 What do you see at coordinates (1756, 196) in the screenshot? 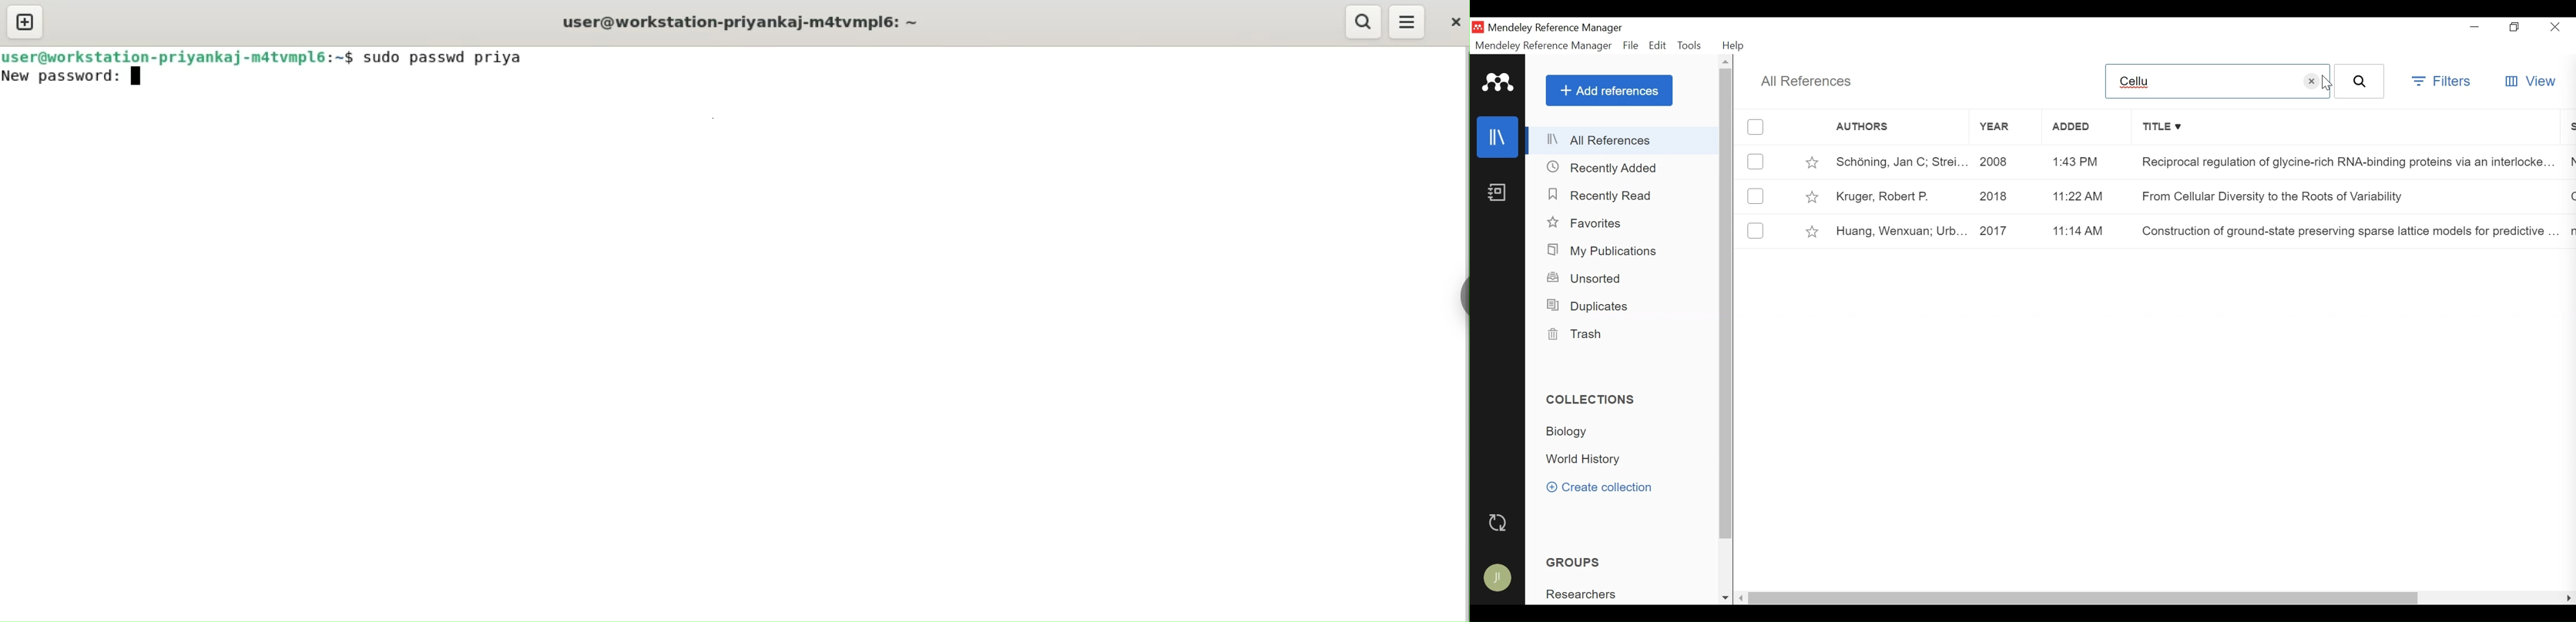
I see `(un)select` at bounding box center [1756, 196].